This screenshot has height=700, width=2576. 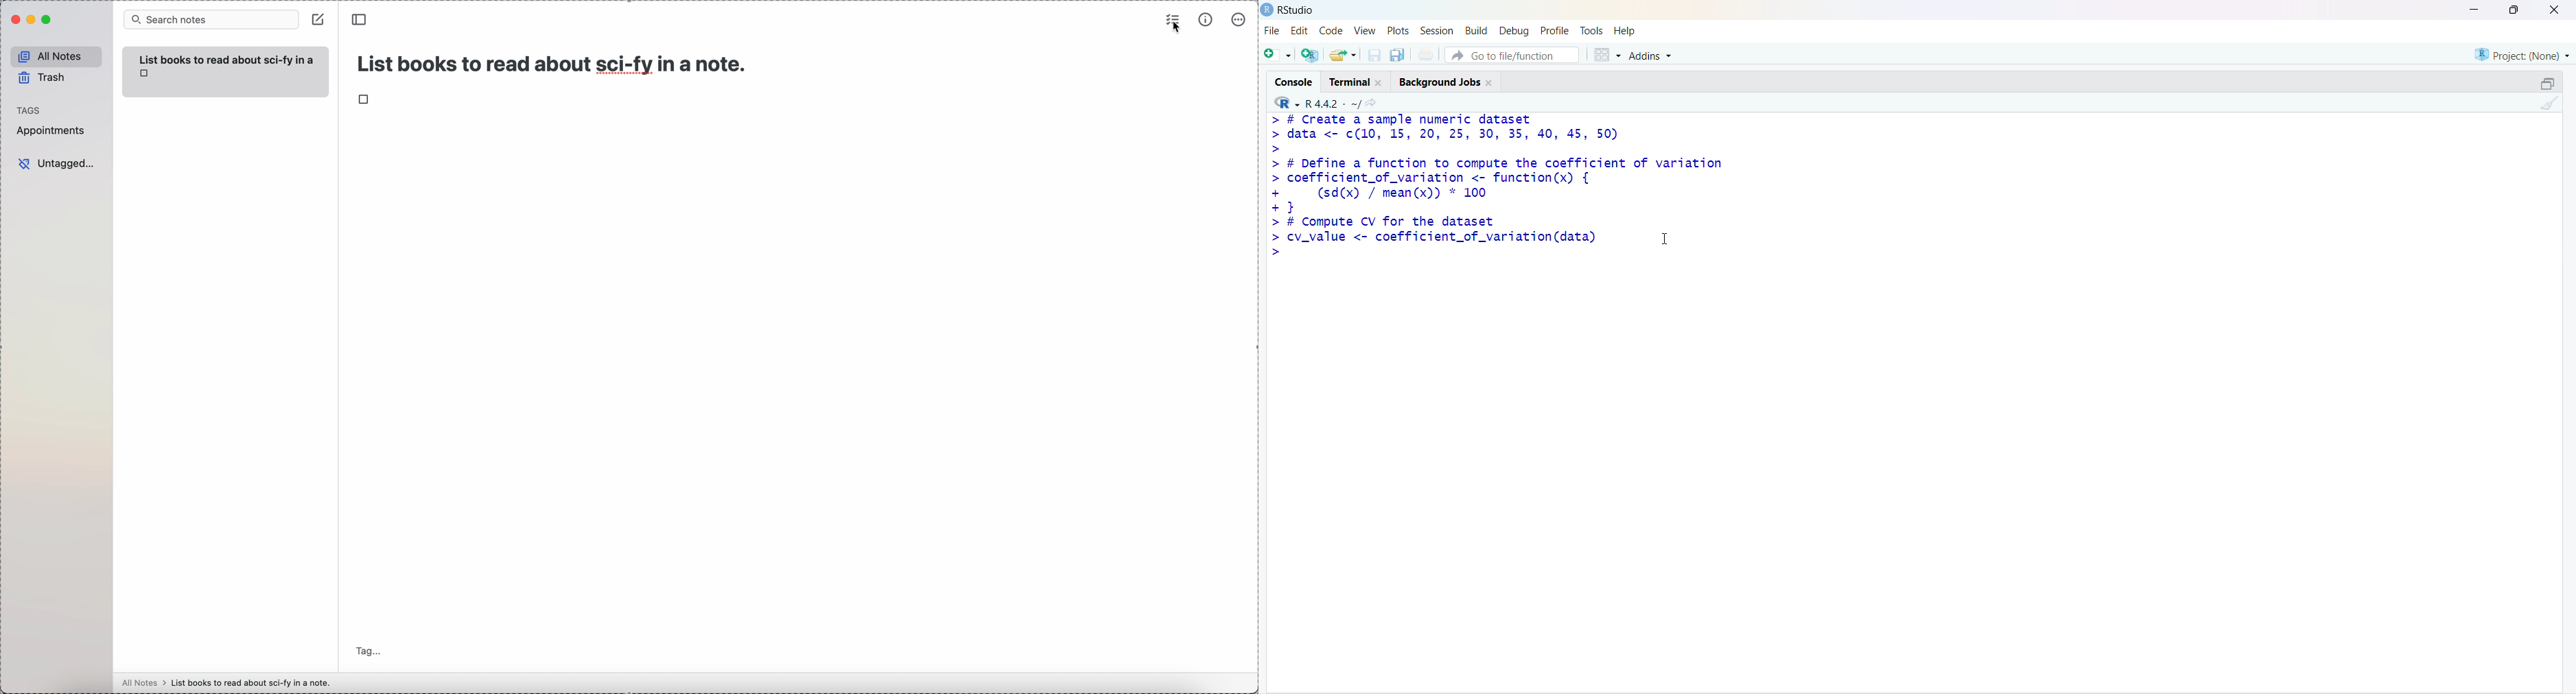 What do you see at coordinates (1625, 32) in the screenshot?
I see `help` at bounding box center [1625, 32].